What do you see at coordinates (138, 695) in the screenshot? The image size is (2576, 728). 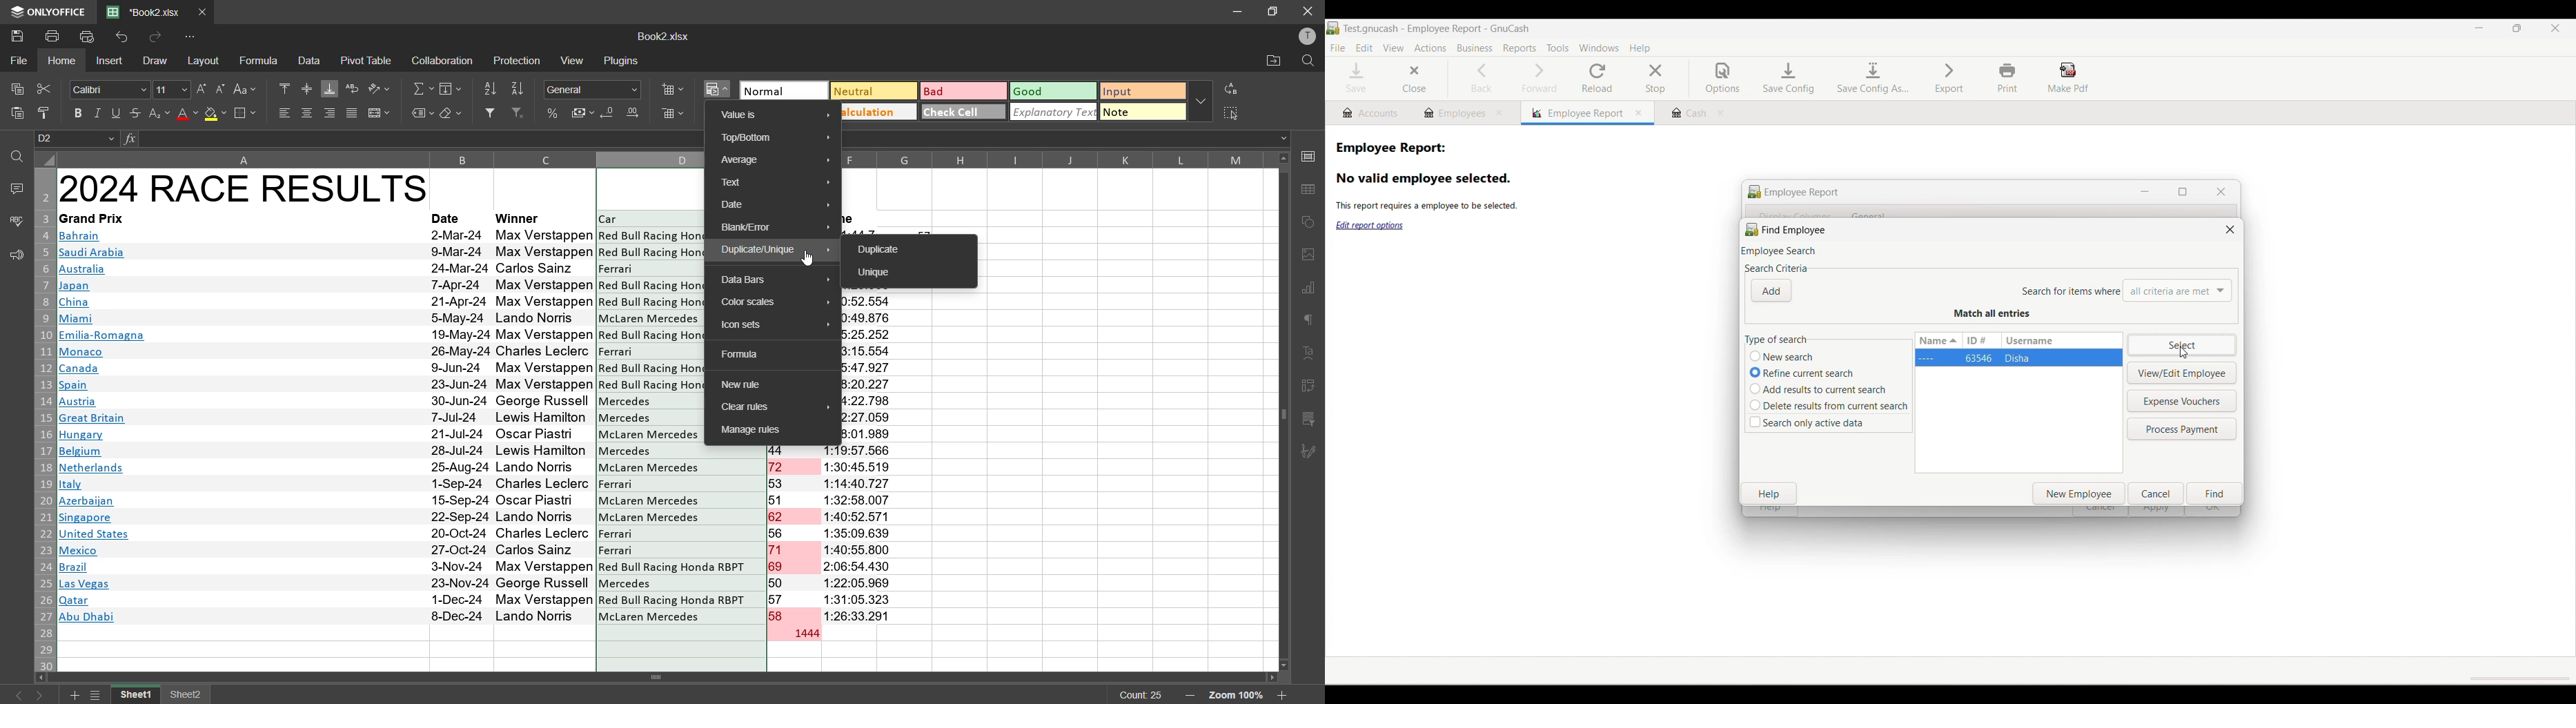 I see `sheet  name` at bounding box center [138, 695].